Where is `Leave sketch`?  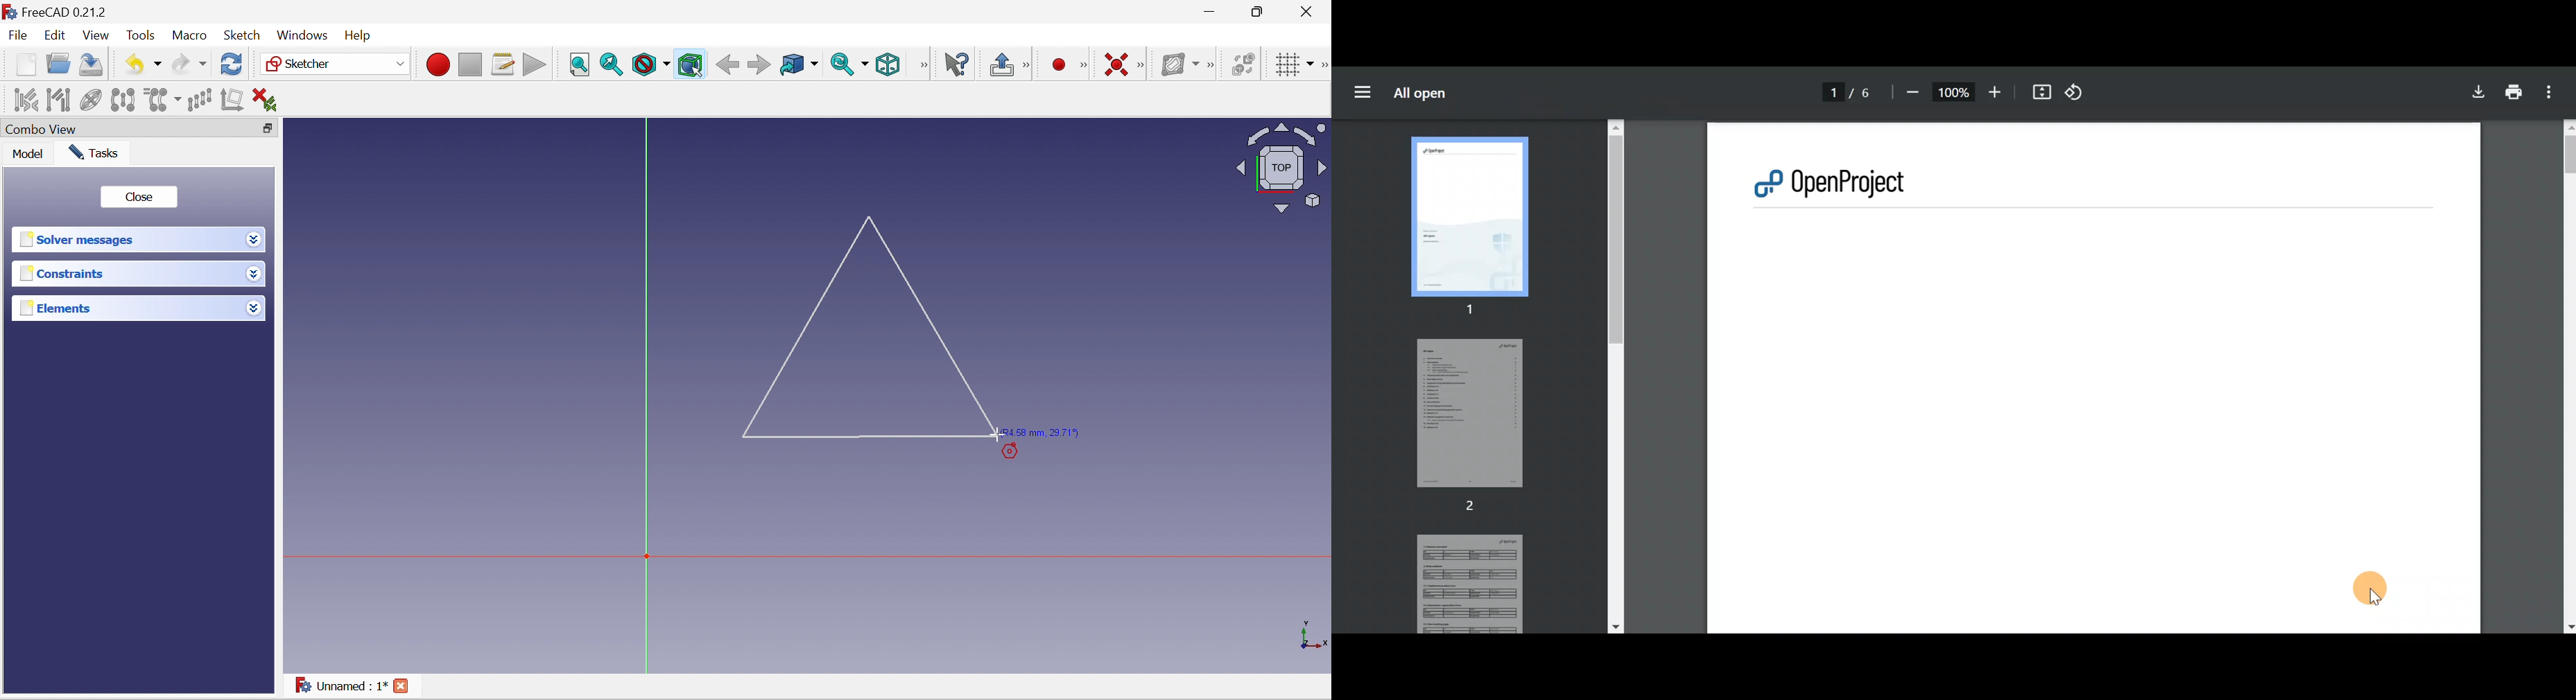 Leave sketch is located at coordinates (1003, 66).